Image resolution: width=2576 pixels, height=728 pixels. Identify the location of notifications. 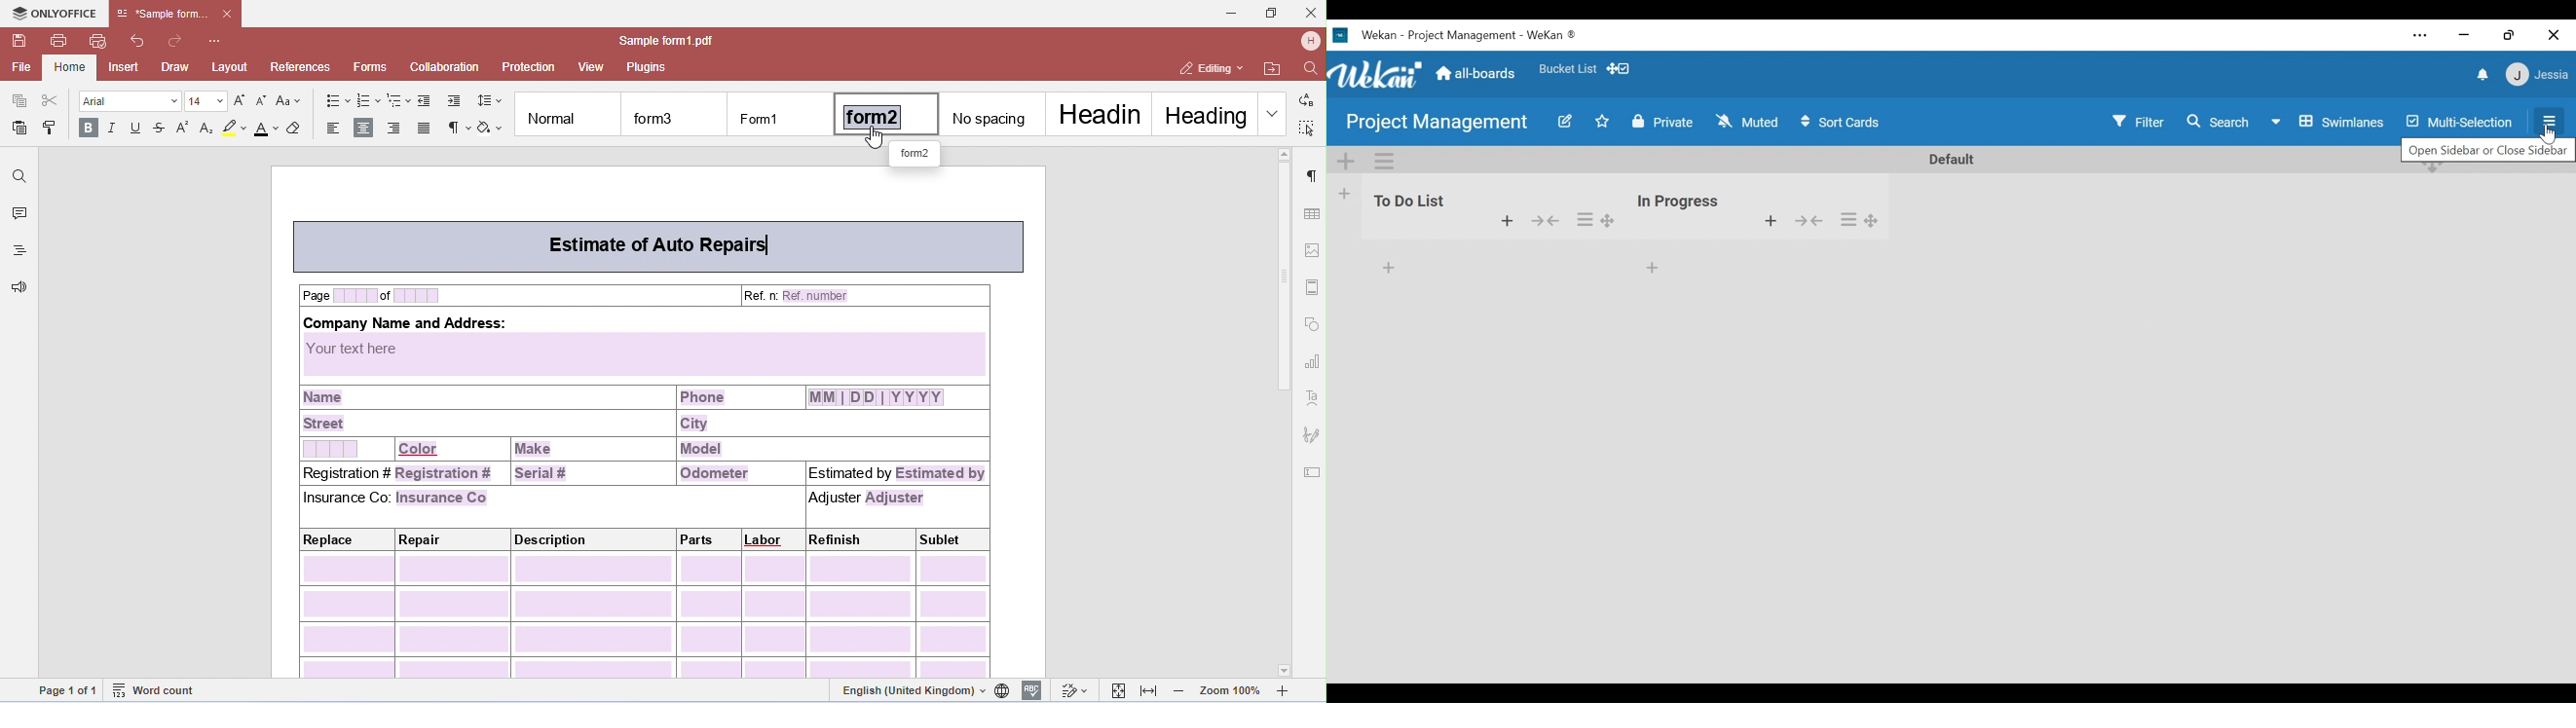
(2481, 76).